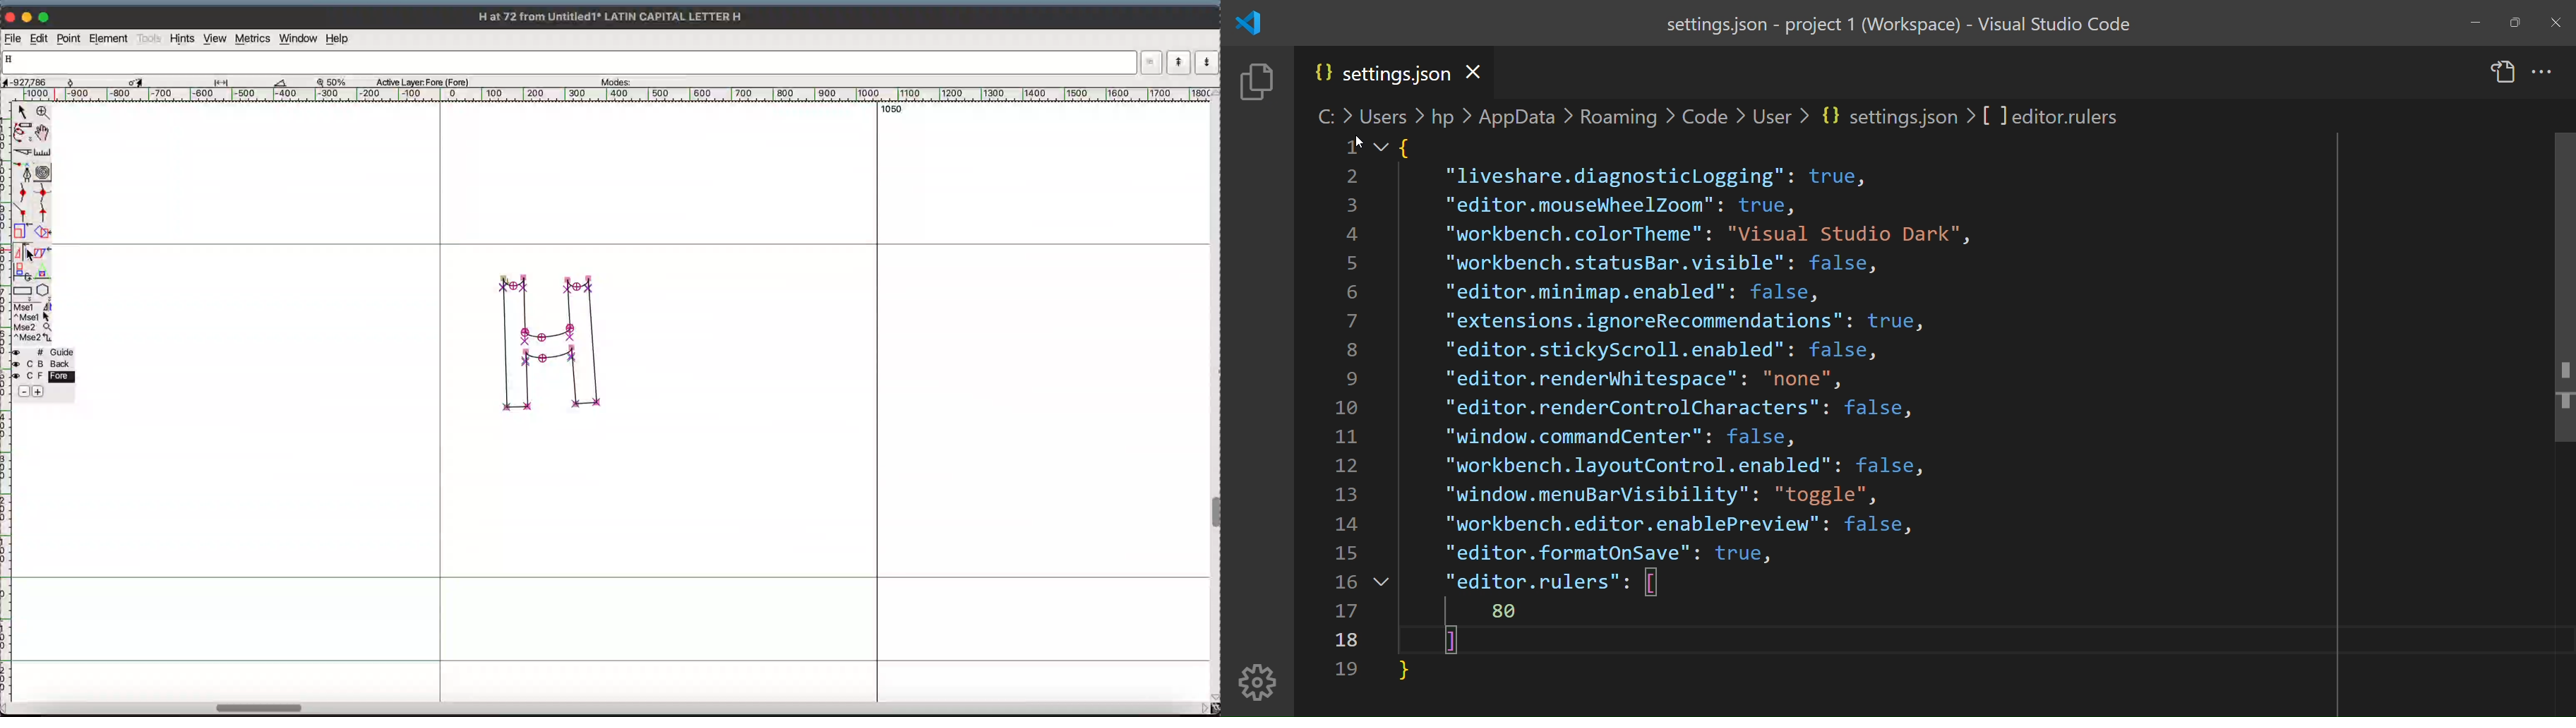 Image resolution: width=2576 pixels, height=728 pixels. I want to click on window, so click(297, 37).